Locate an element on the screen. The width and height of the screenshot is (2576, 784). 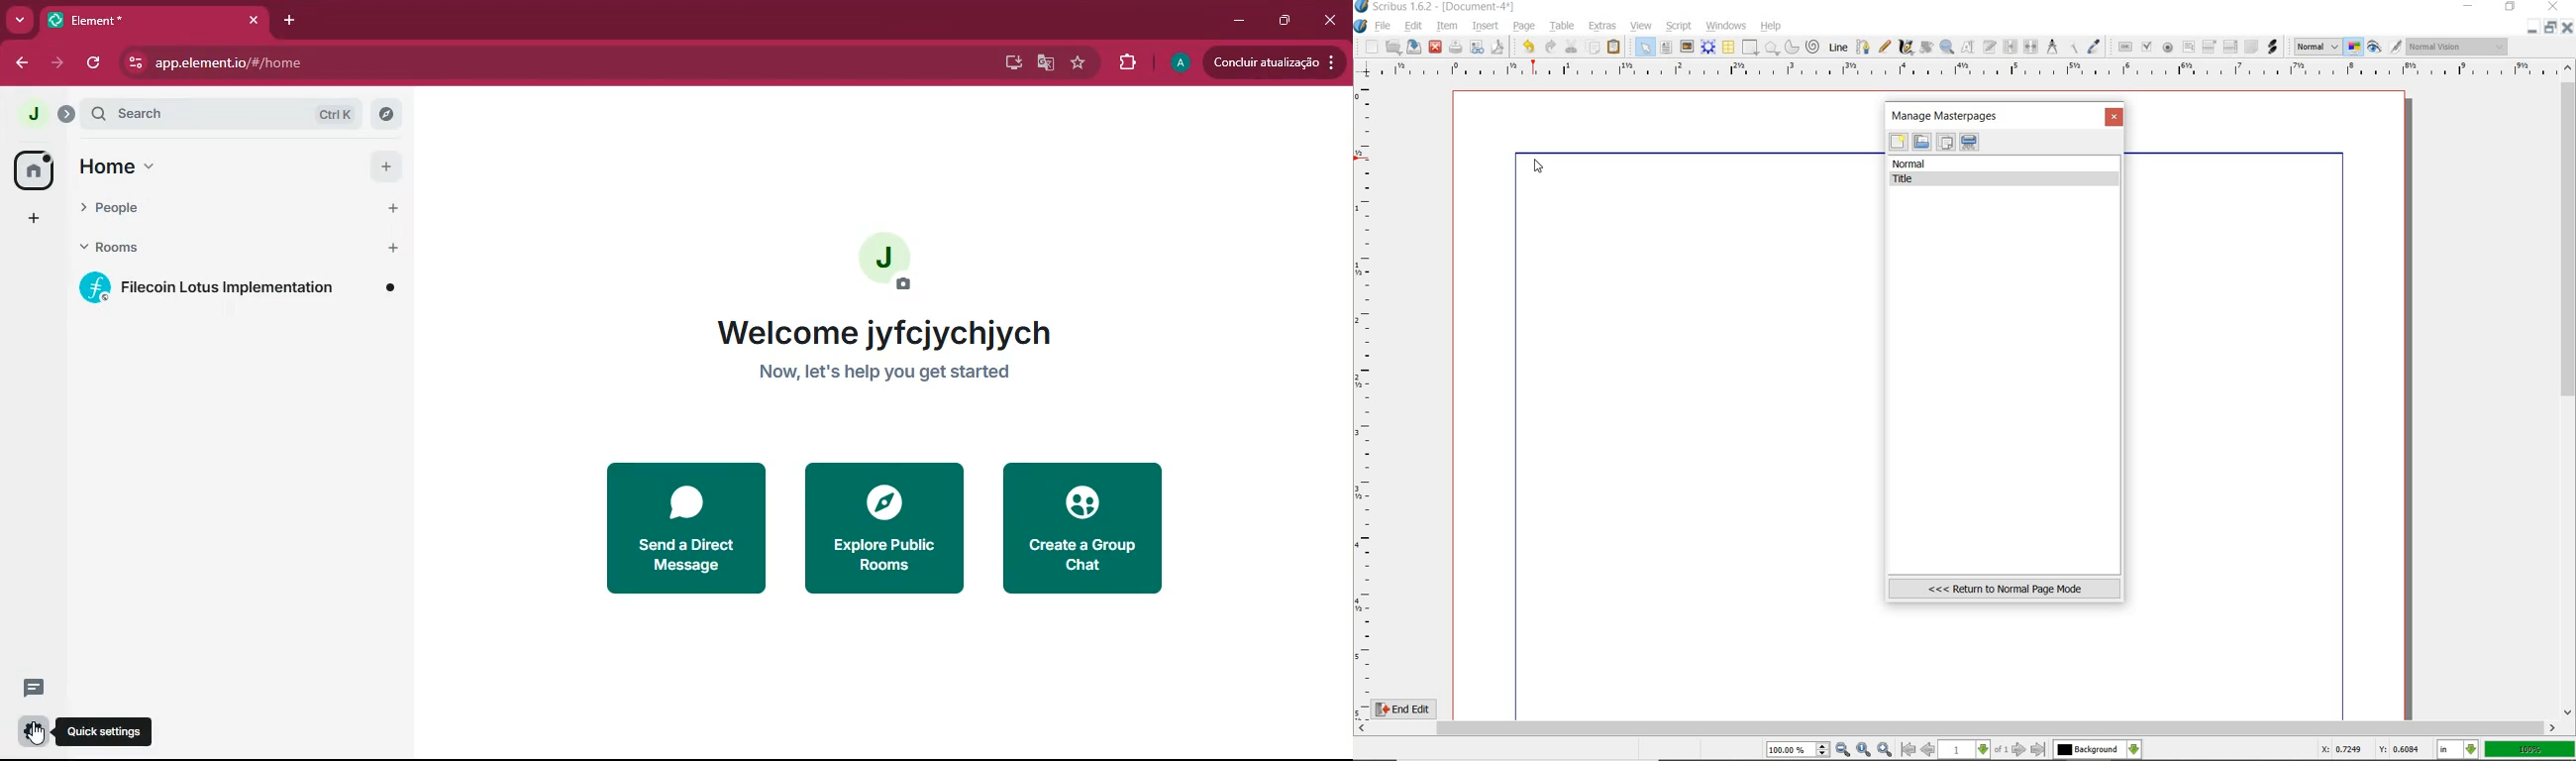
in is located at coordinates (2459, 750).